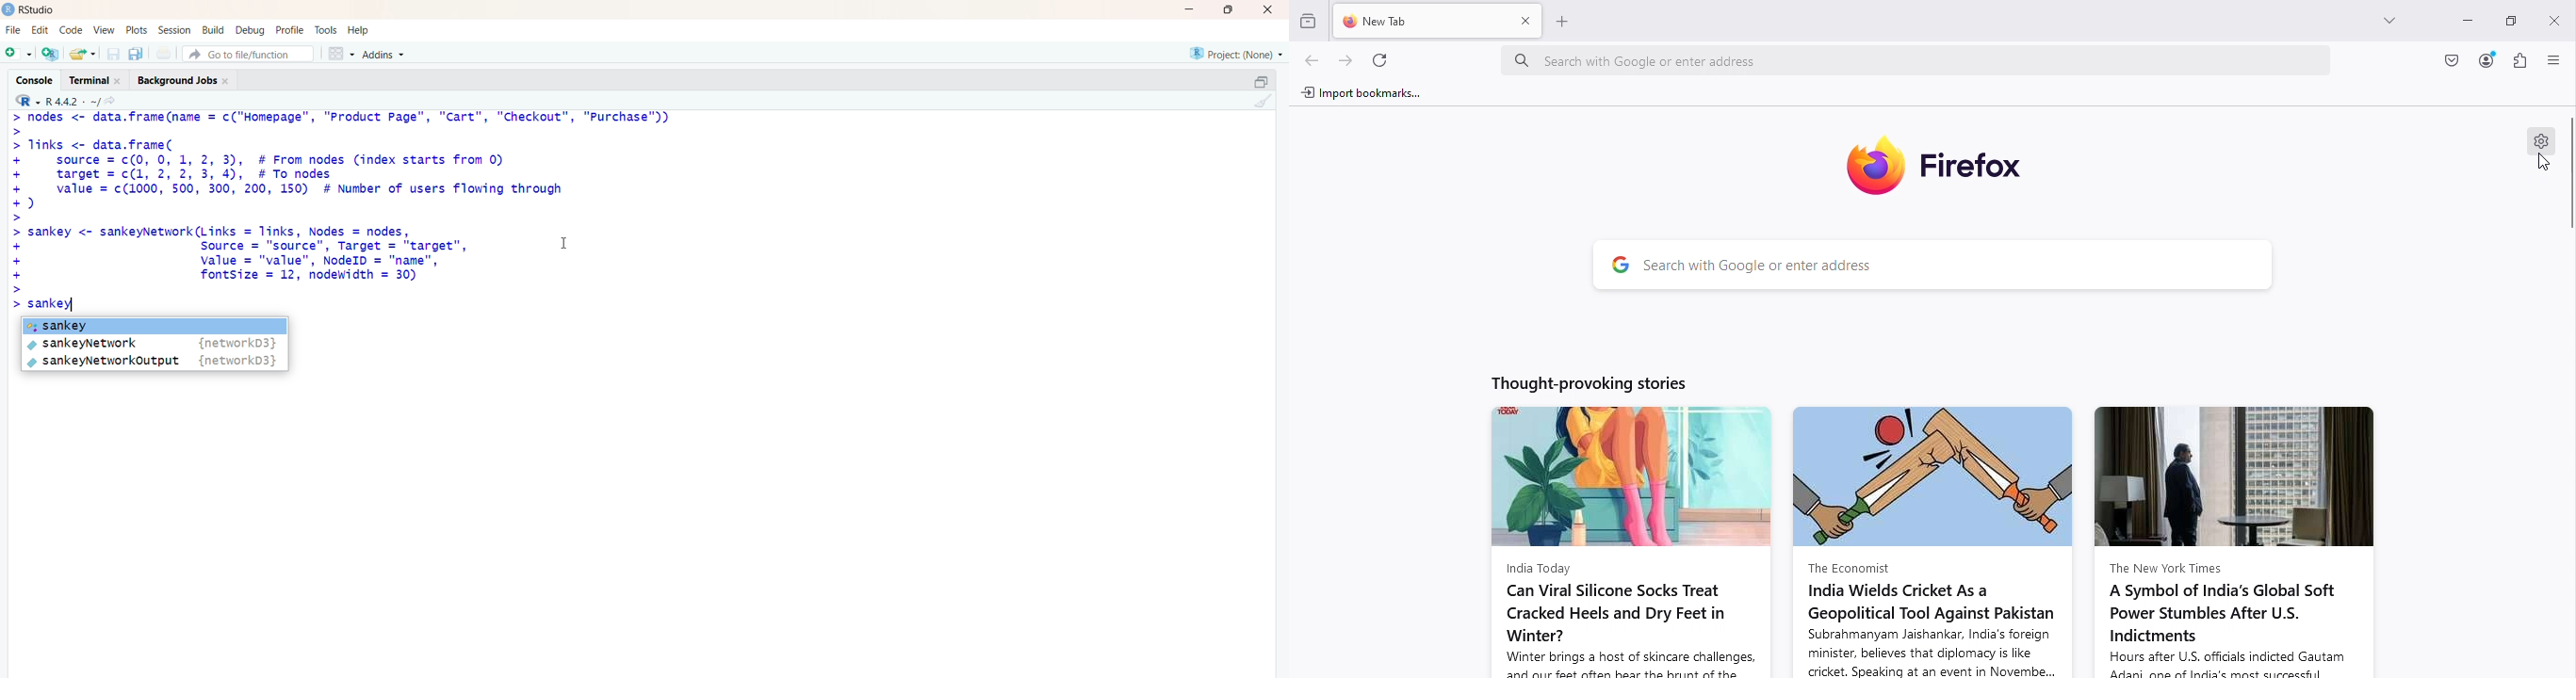 This screenshot has width=2576, height=700. I want to click on List all tabs, so click(2378, 17).